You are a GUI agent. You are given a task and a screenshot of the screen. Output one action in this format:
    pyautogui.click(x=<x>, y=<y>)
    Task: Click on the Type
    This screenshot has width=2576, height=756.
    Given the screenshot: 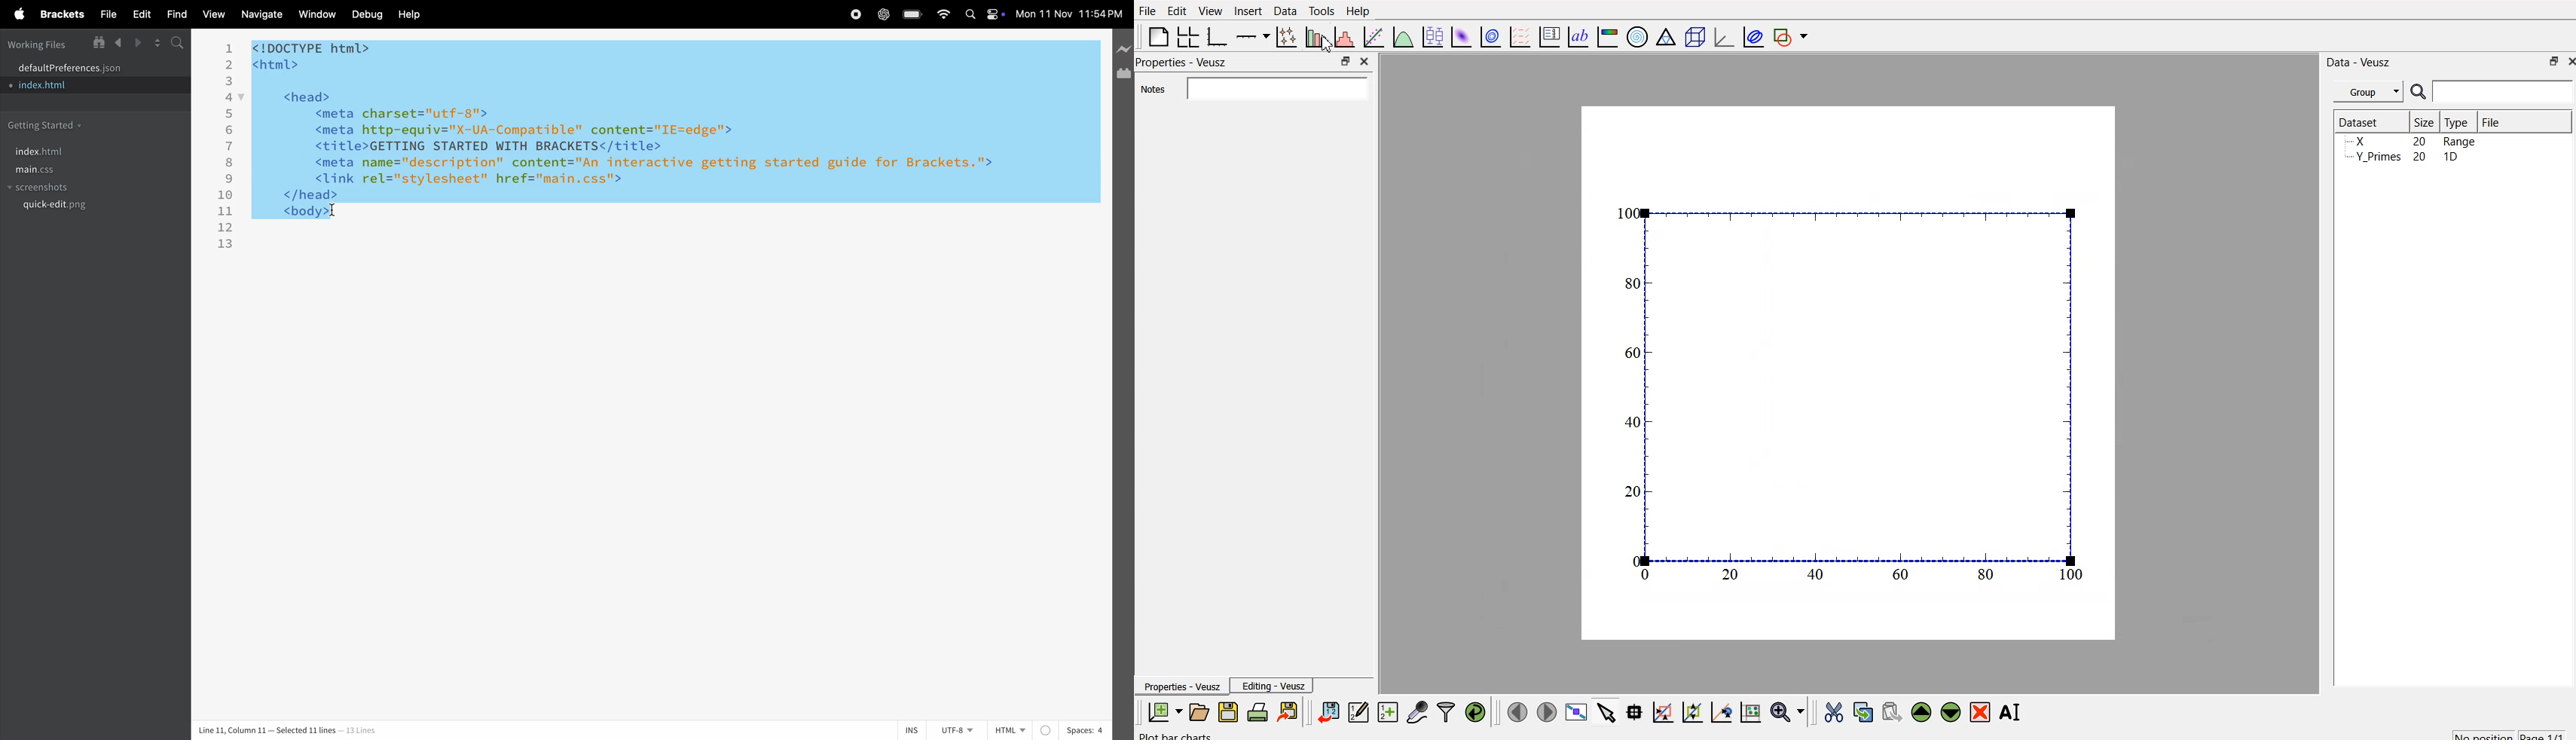 What is the action you would take?
    pyautogui.click(x=2460, y=121)
    